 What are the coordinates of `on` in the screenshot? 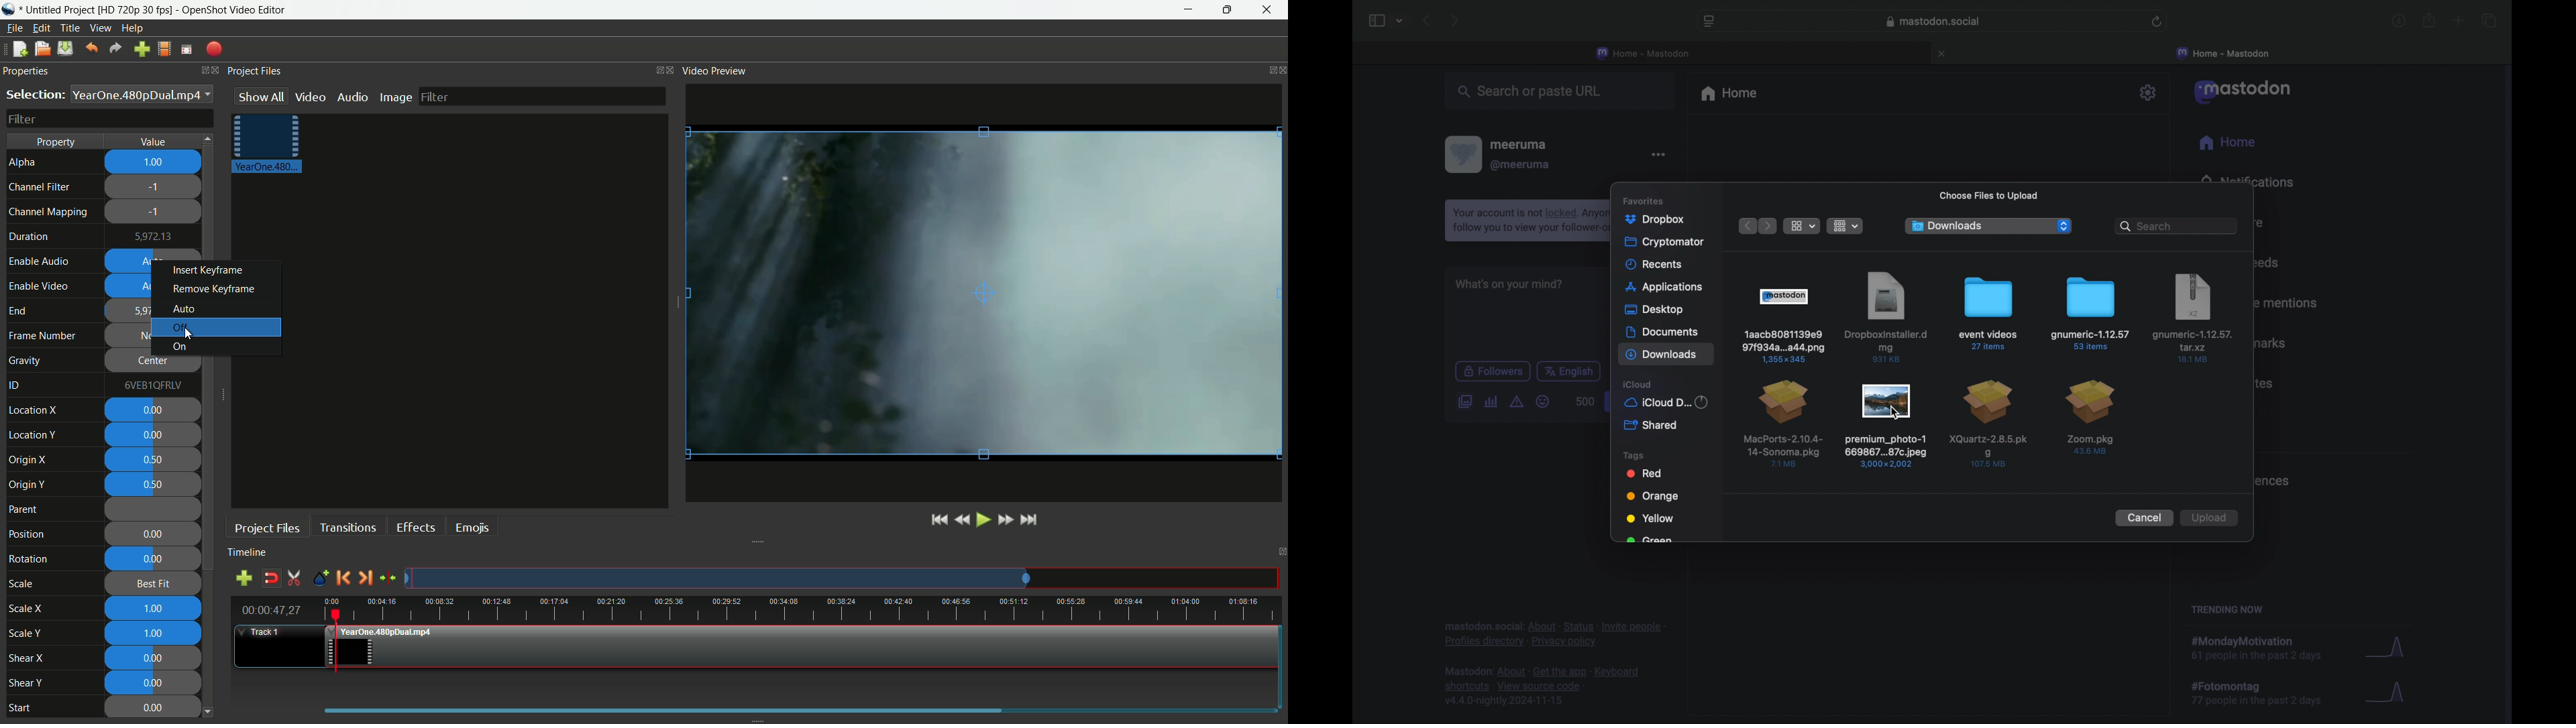 It's located at (180, 345).